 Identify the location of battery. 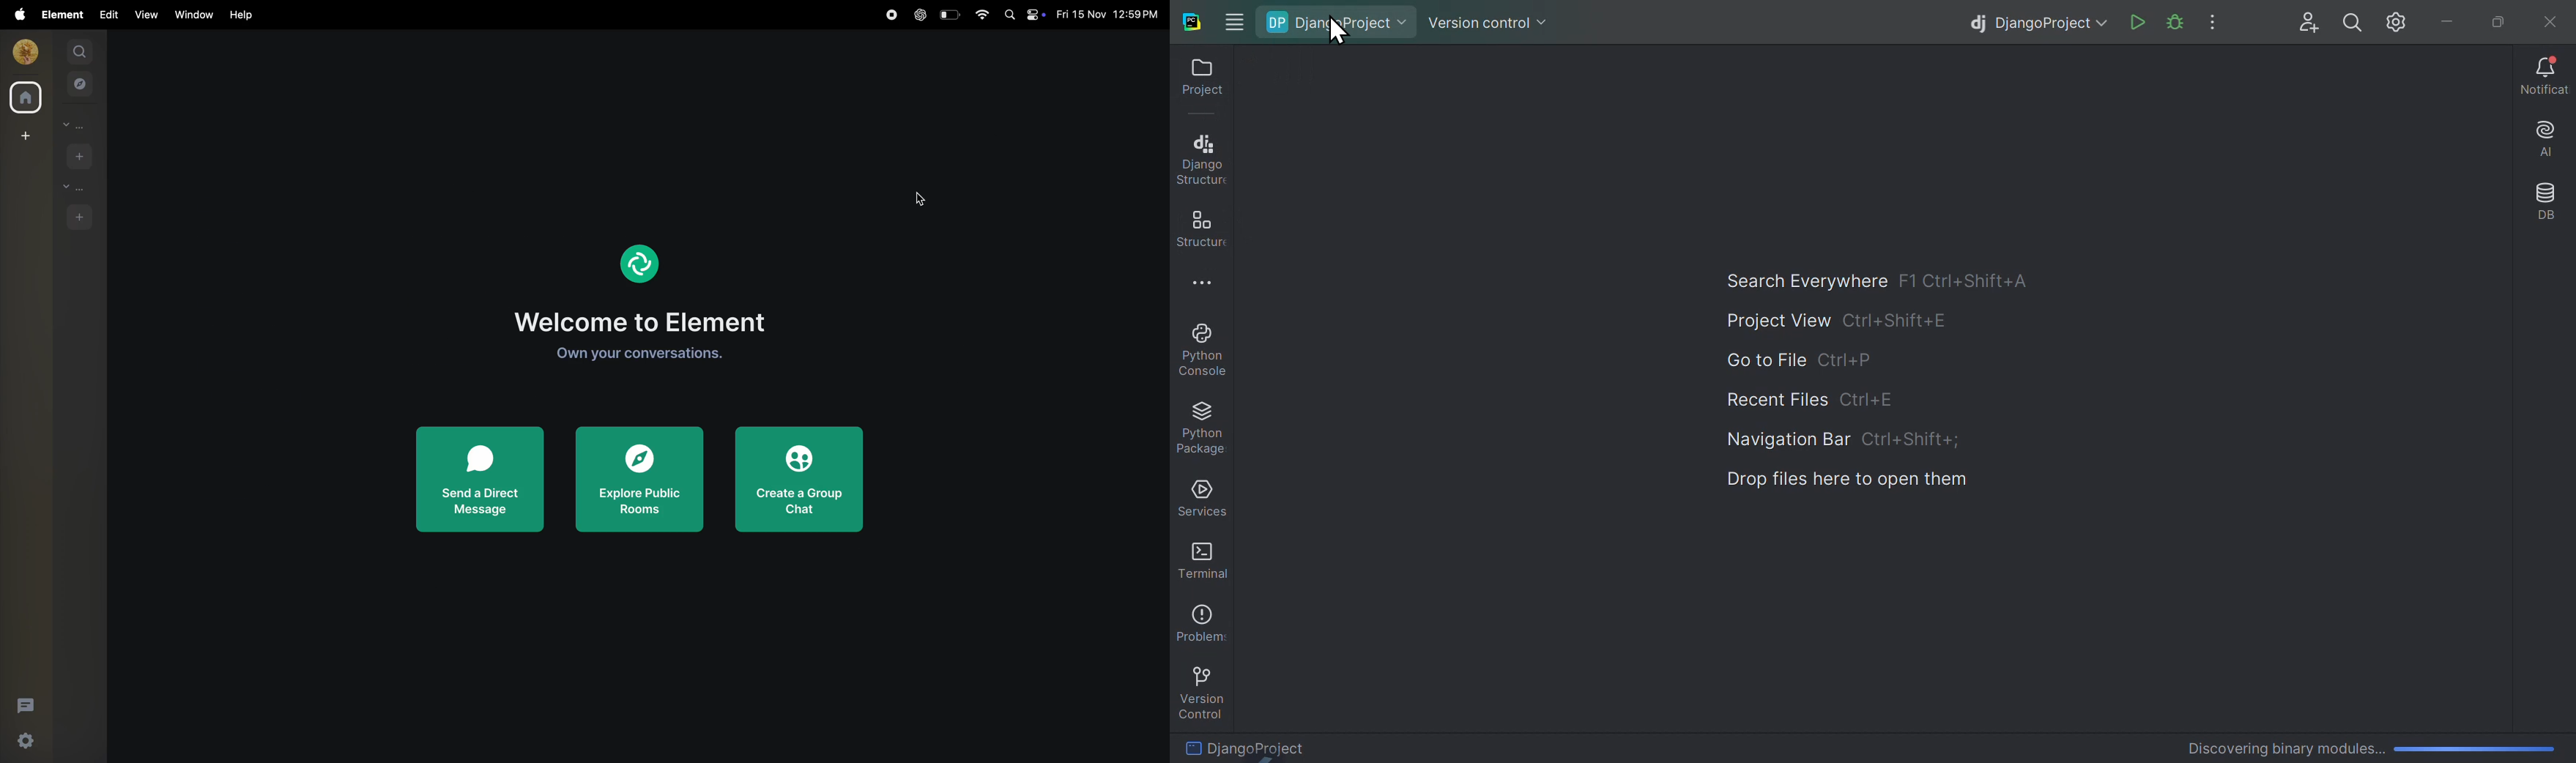
(950, 14).